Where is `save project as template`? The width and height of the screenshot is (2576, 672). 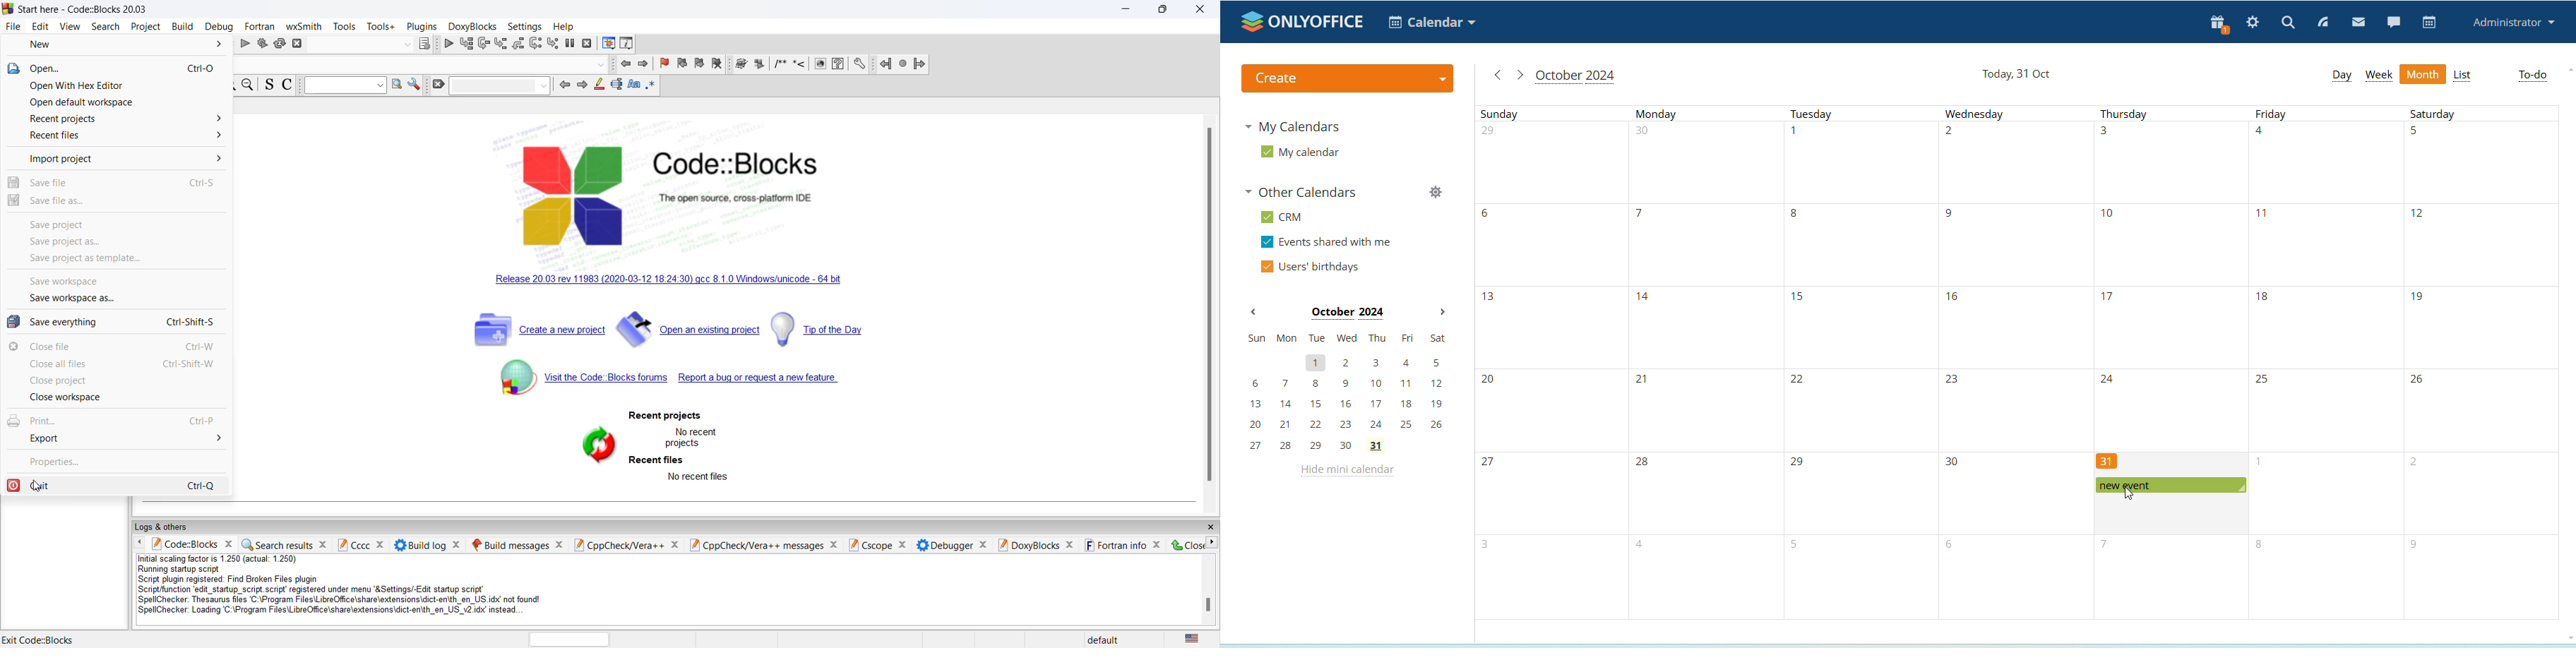 save project as template is located at coordinates (114, 260).